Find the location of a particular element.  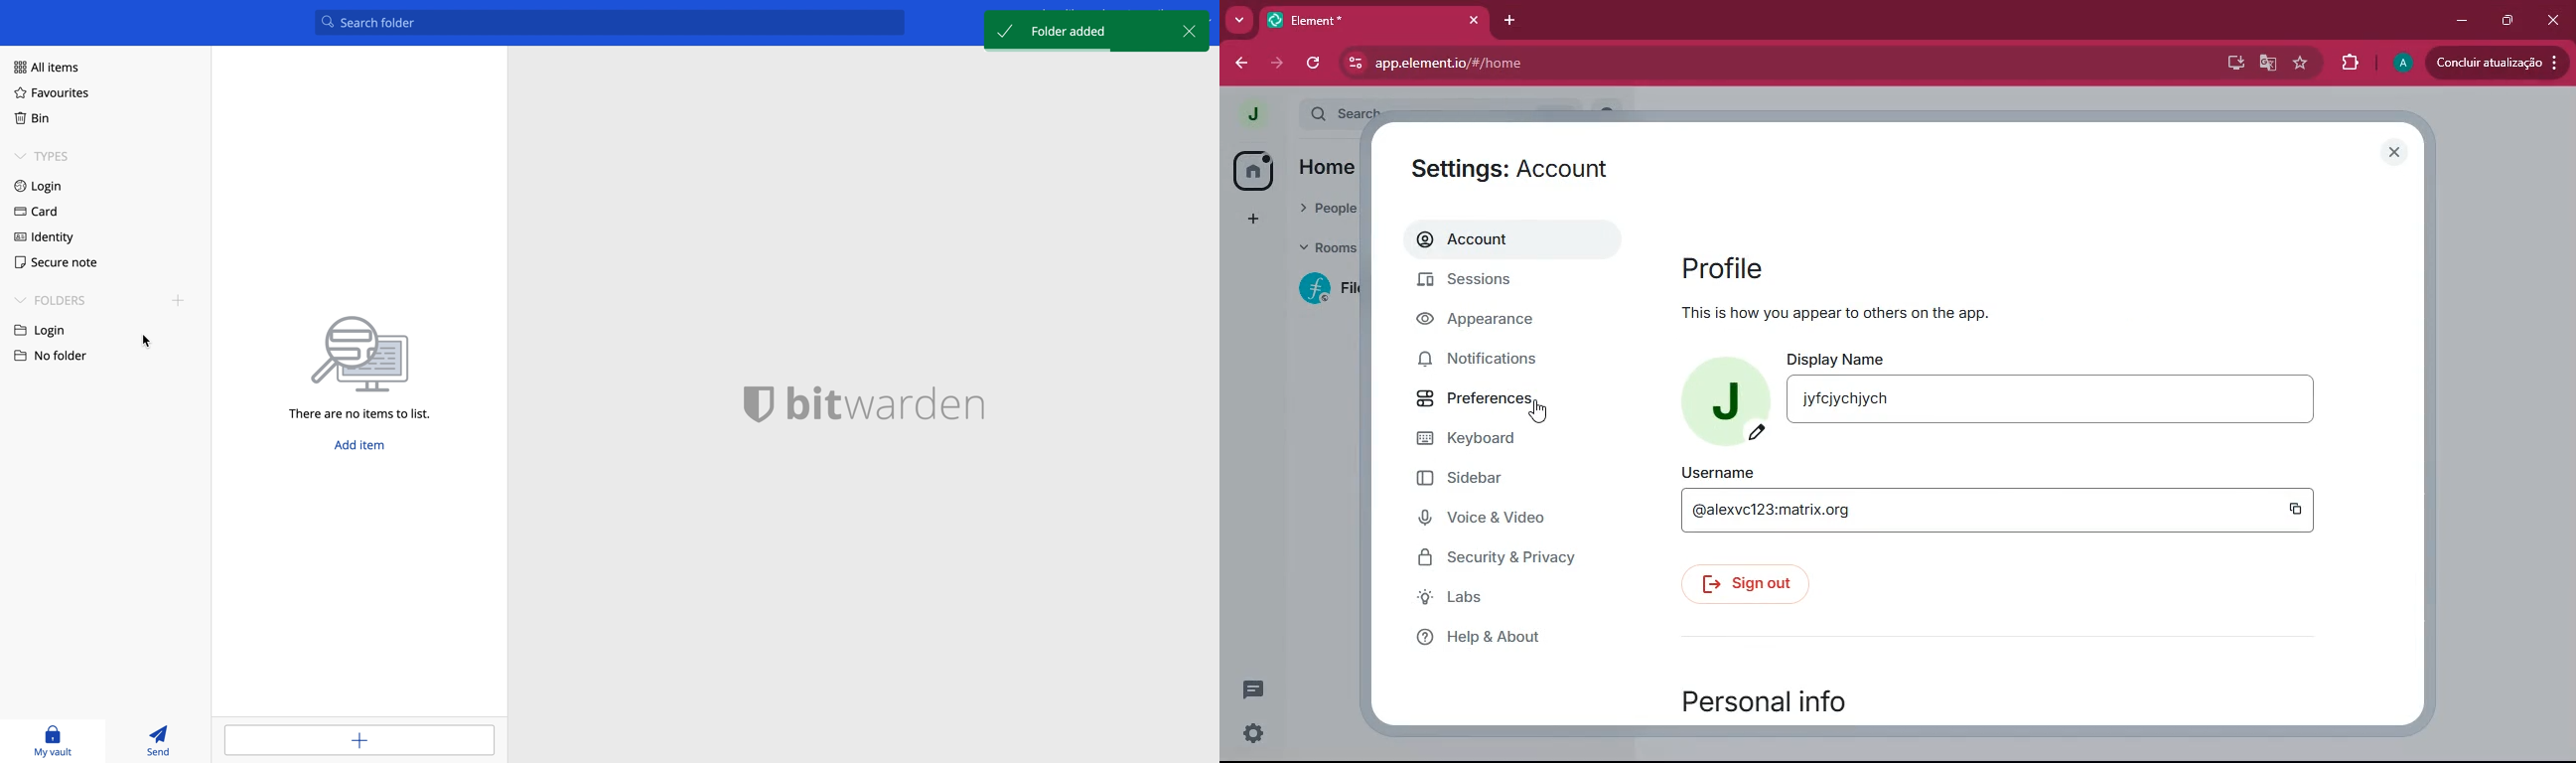

add item is located at coordinates (363, 448).